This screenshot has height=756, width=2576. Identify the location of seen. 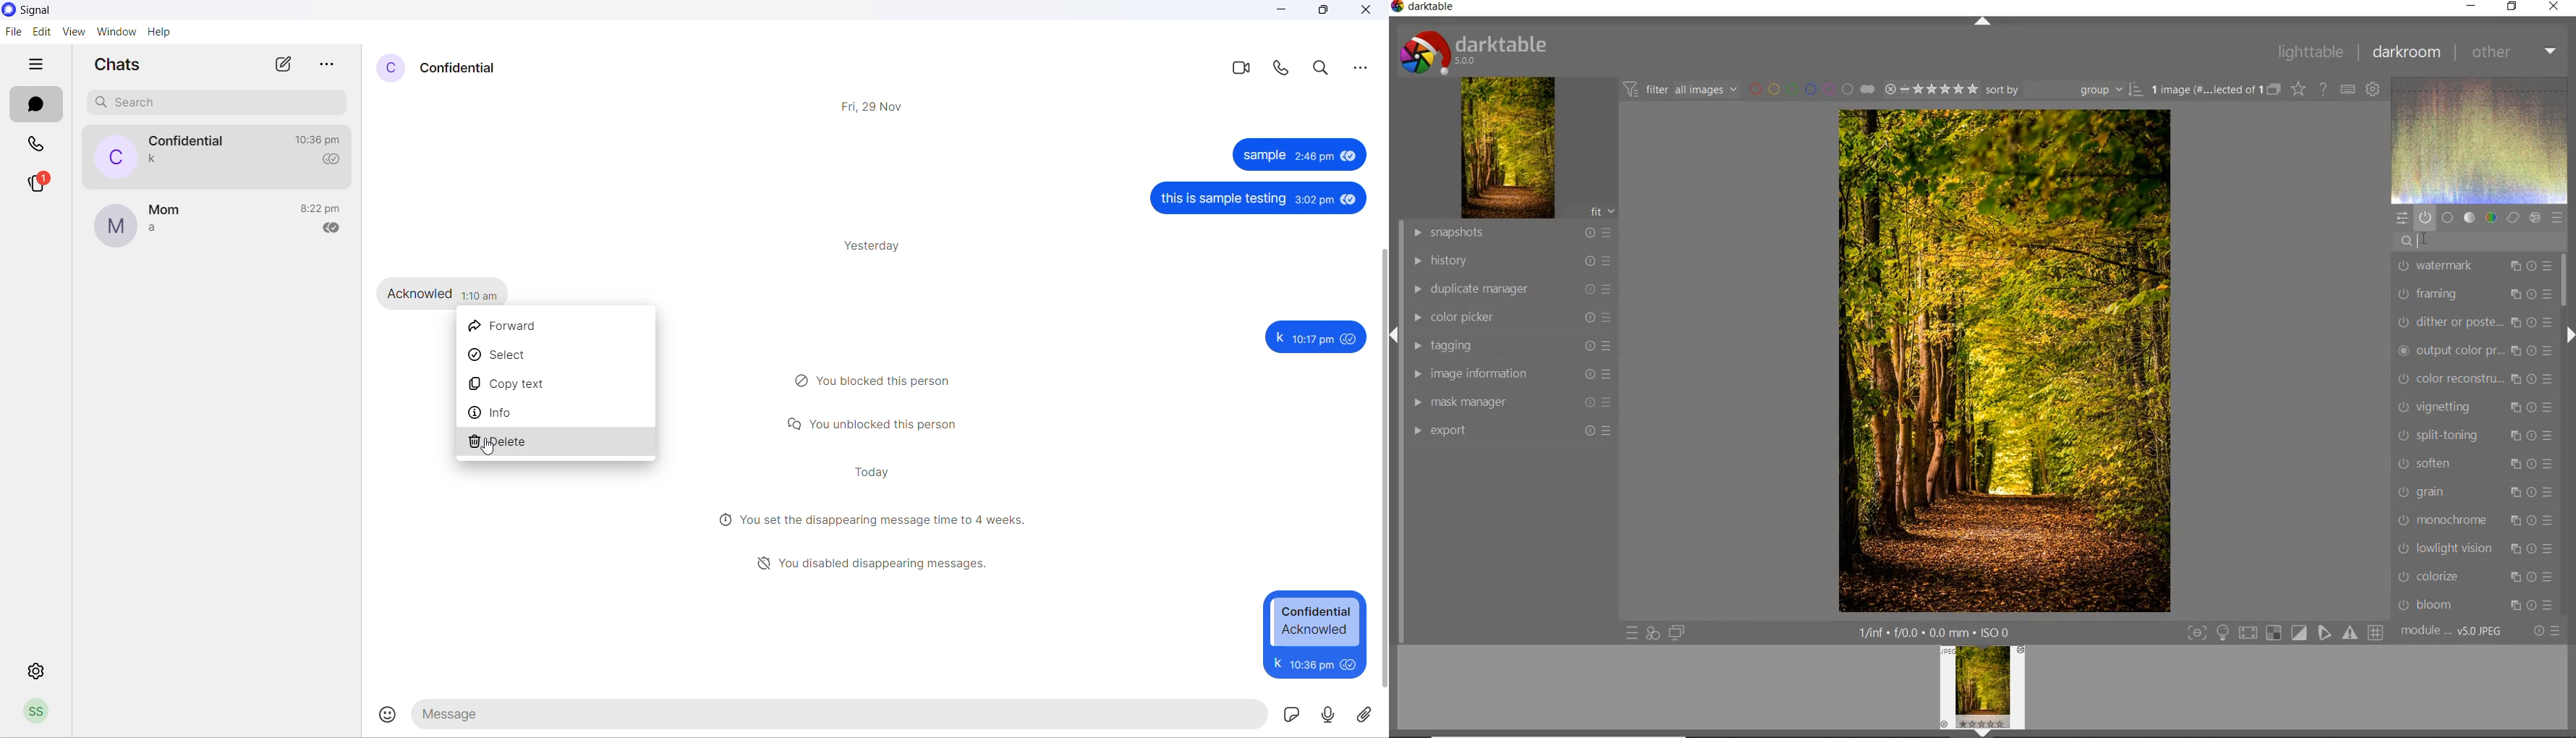
(1350, 202).